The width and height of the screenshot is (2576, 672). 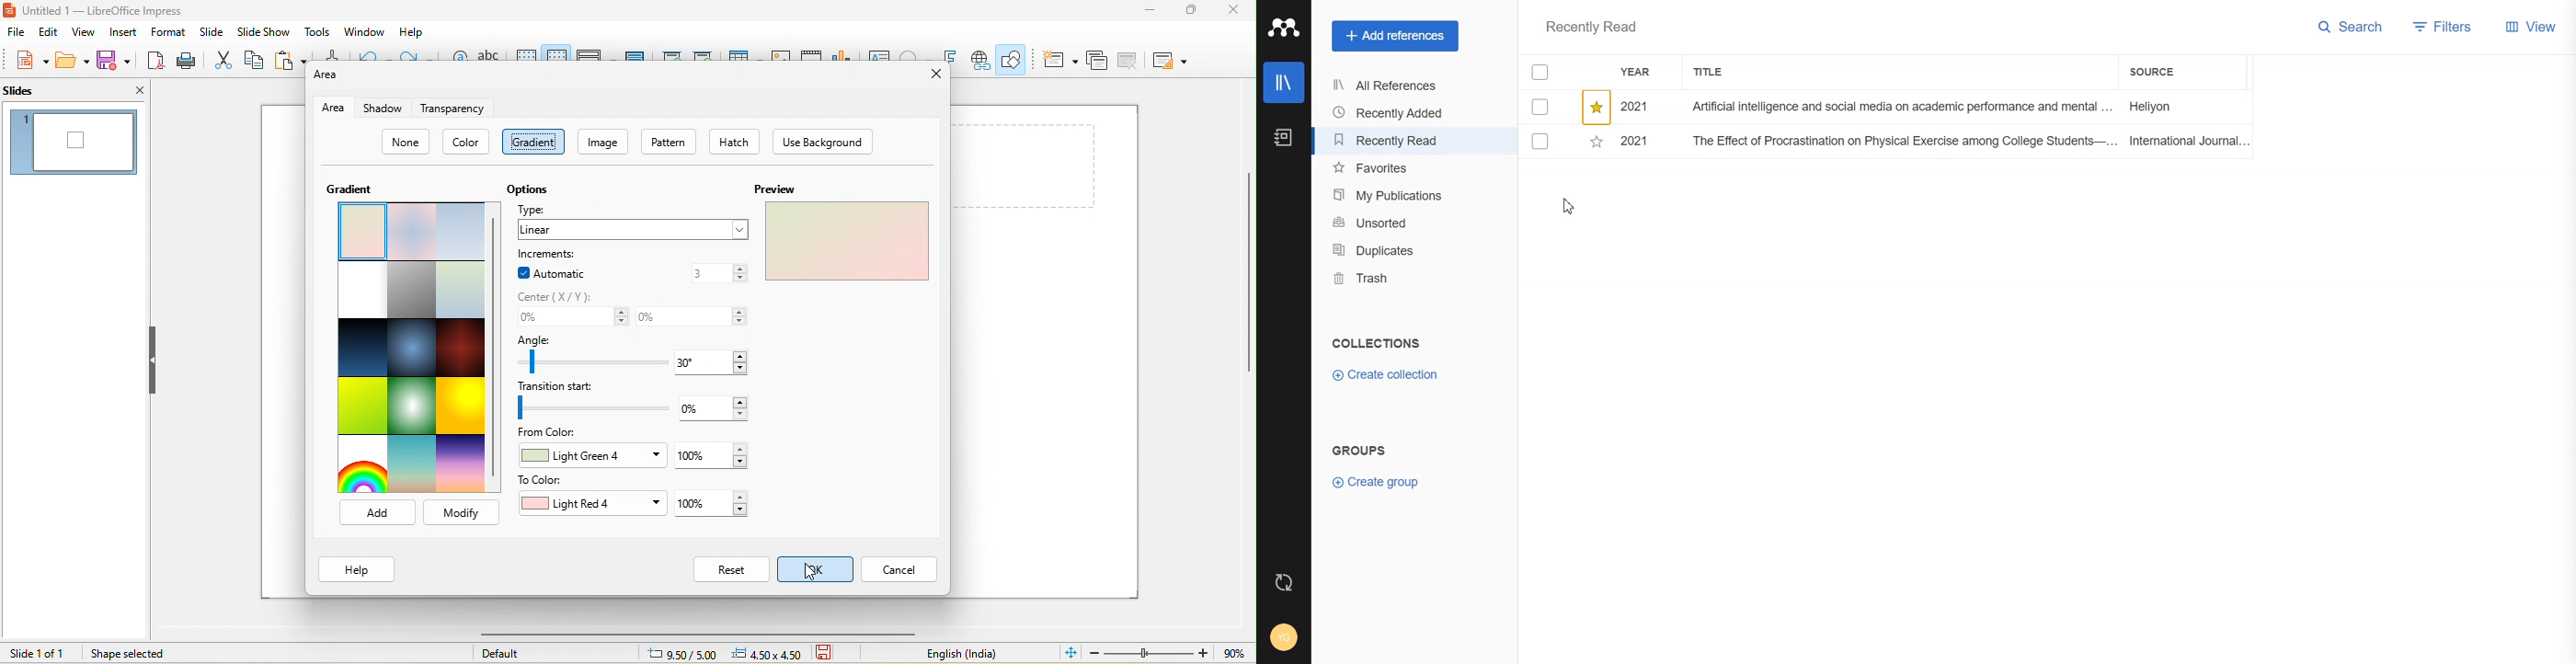 What do you see at coordinates (572, 361) in the screenshot?
I see `adjust angle` at bounding box center [572, 361].